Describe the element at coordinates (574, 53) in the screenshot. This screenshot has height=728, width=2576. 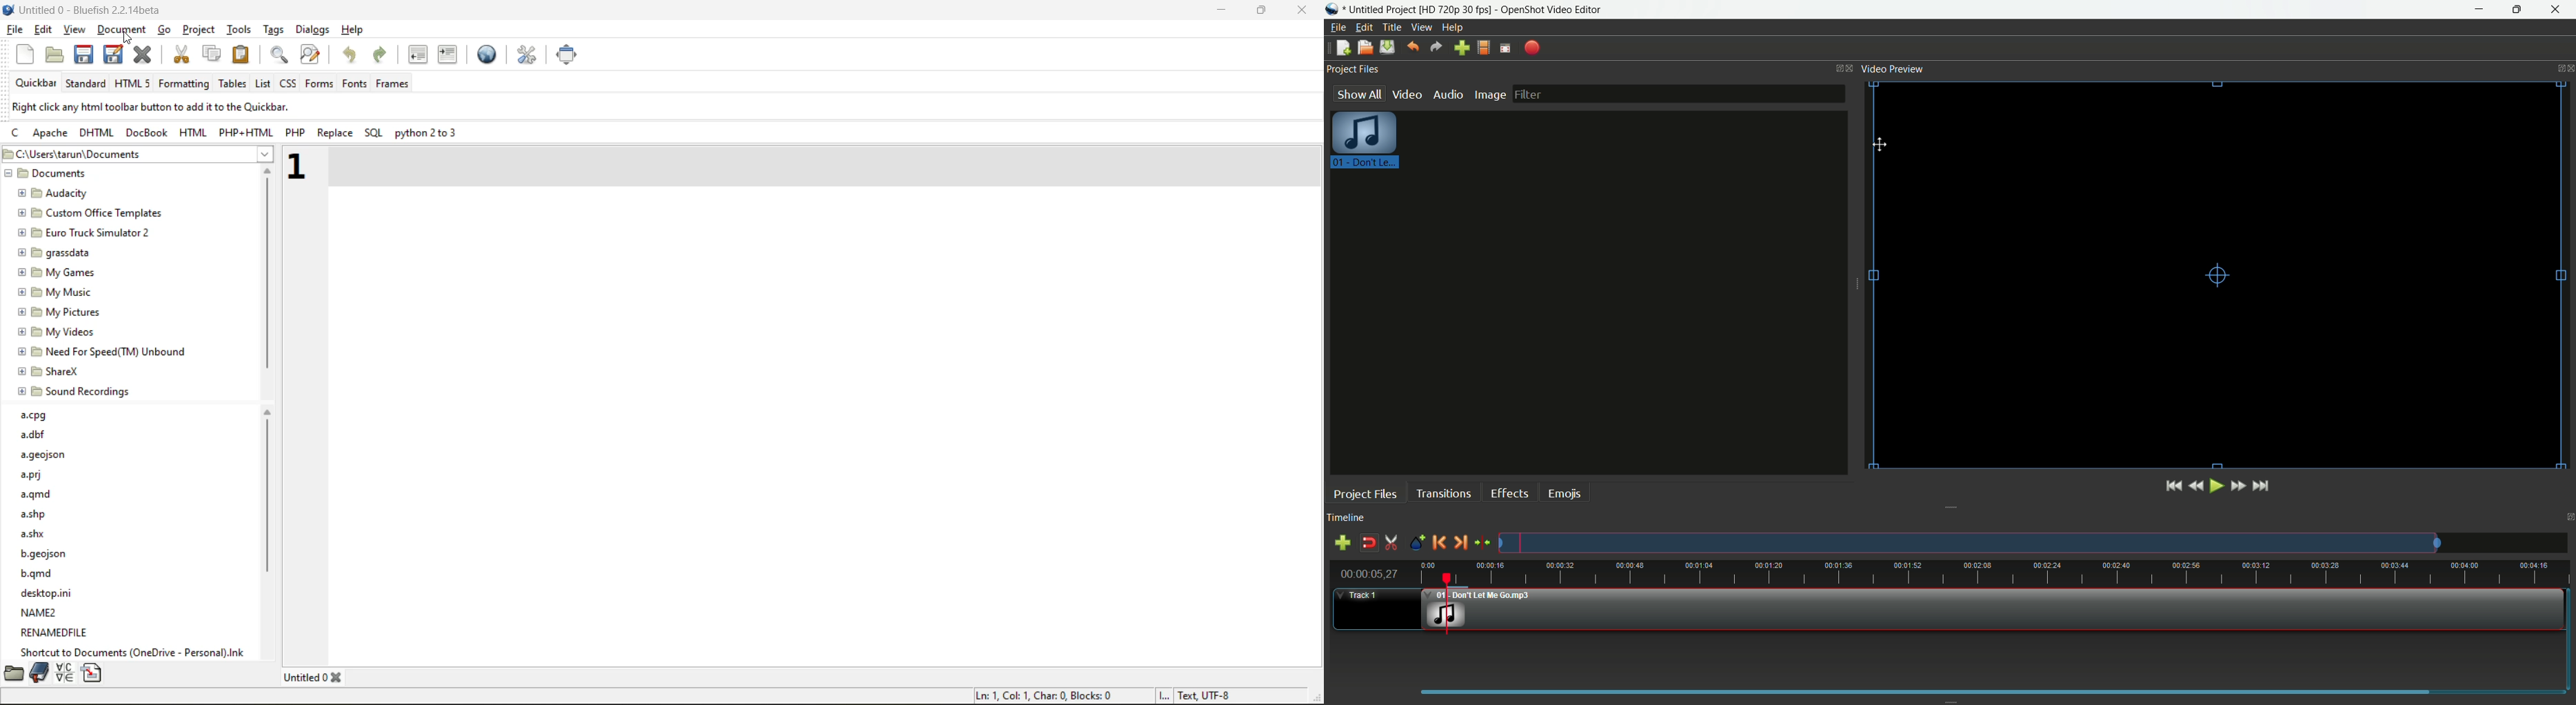
I see `full screen` at that location.